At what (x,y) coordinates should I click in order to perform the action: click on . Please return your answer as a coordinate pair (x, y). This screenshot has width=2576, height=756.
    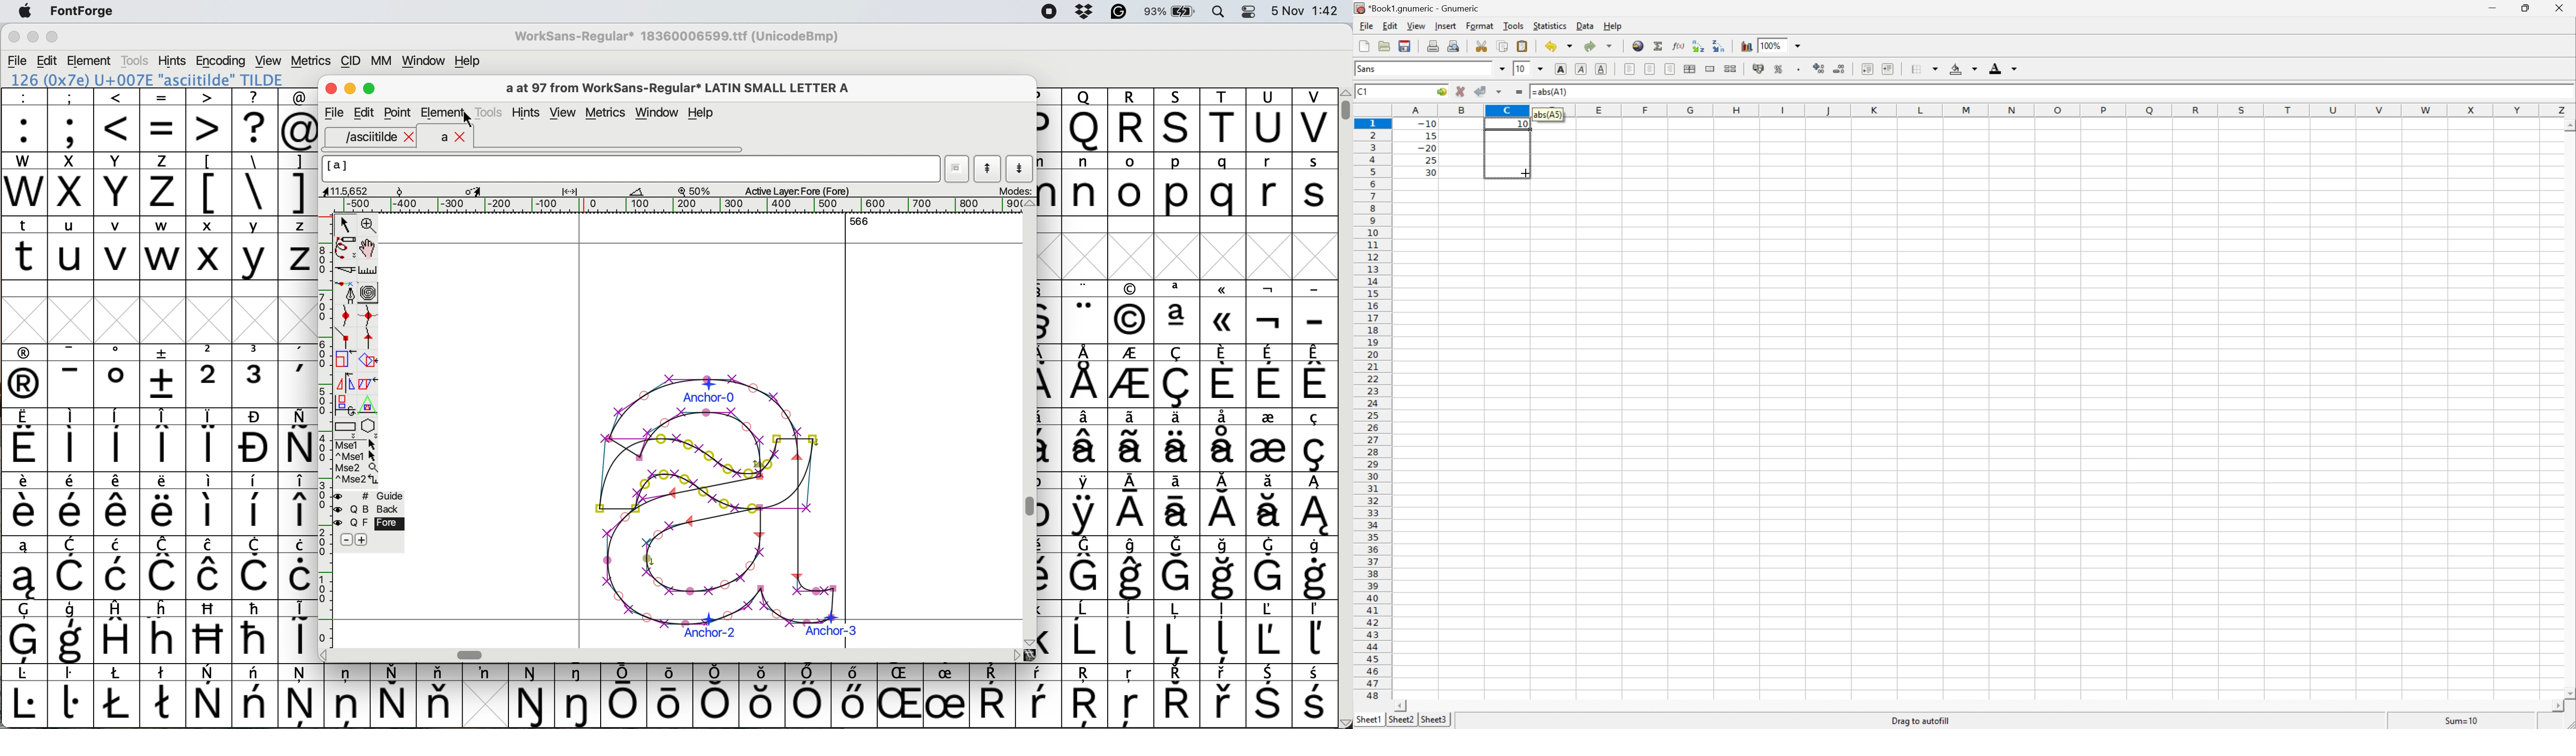
    Looking at the image, I should click on (1087, 697).